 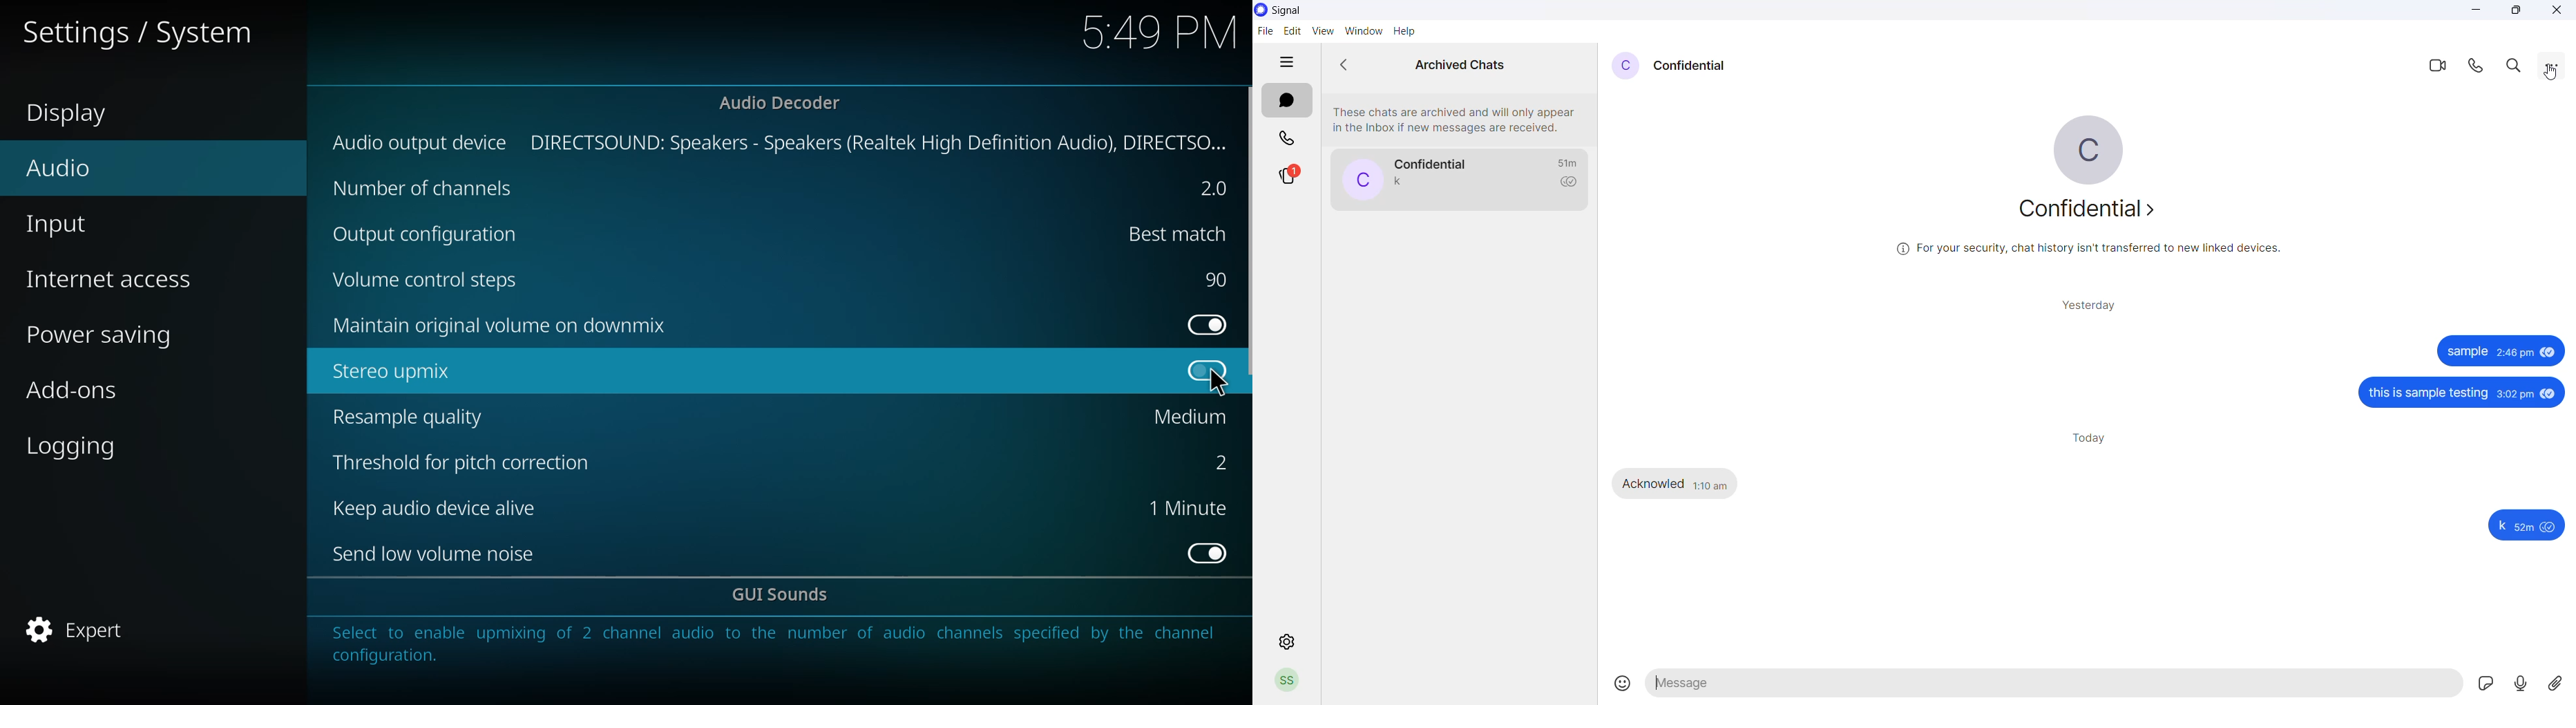 I want to click on audio output device, so click(x=420, y=142).